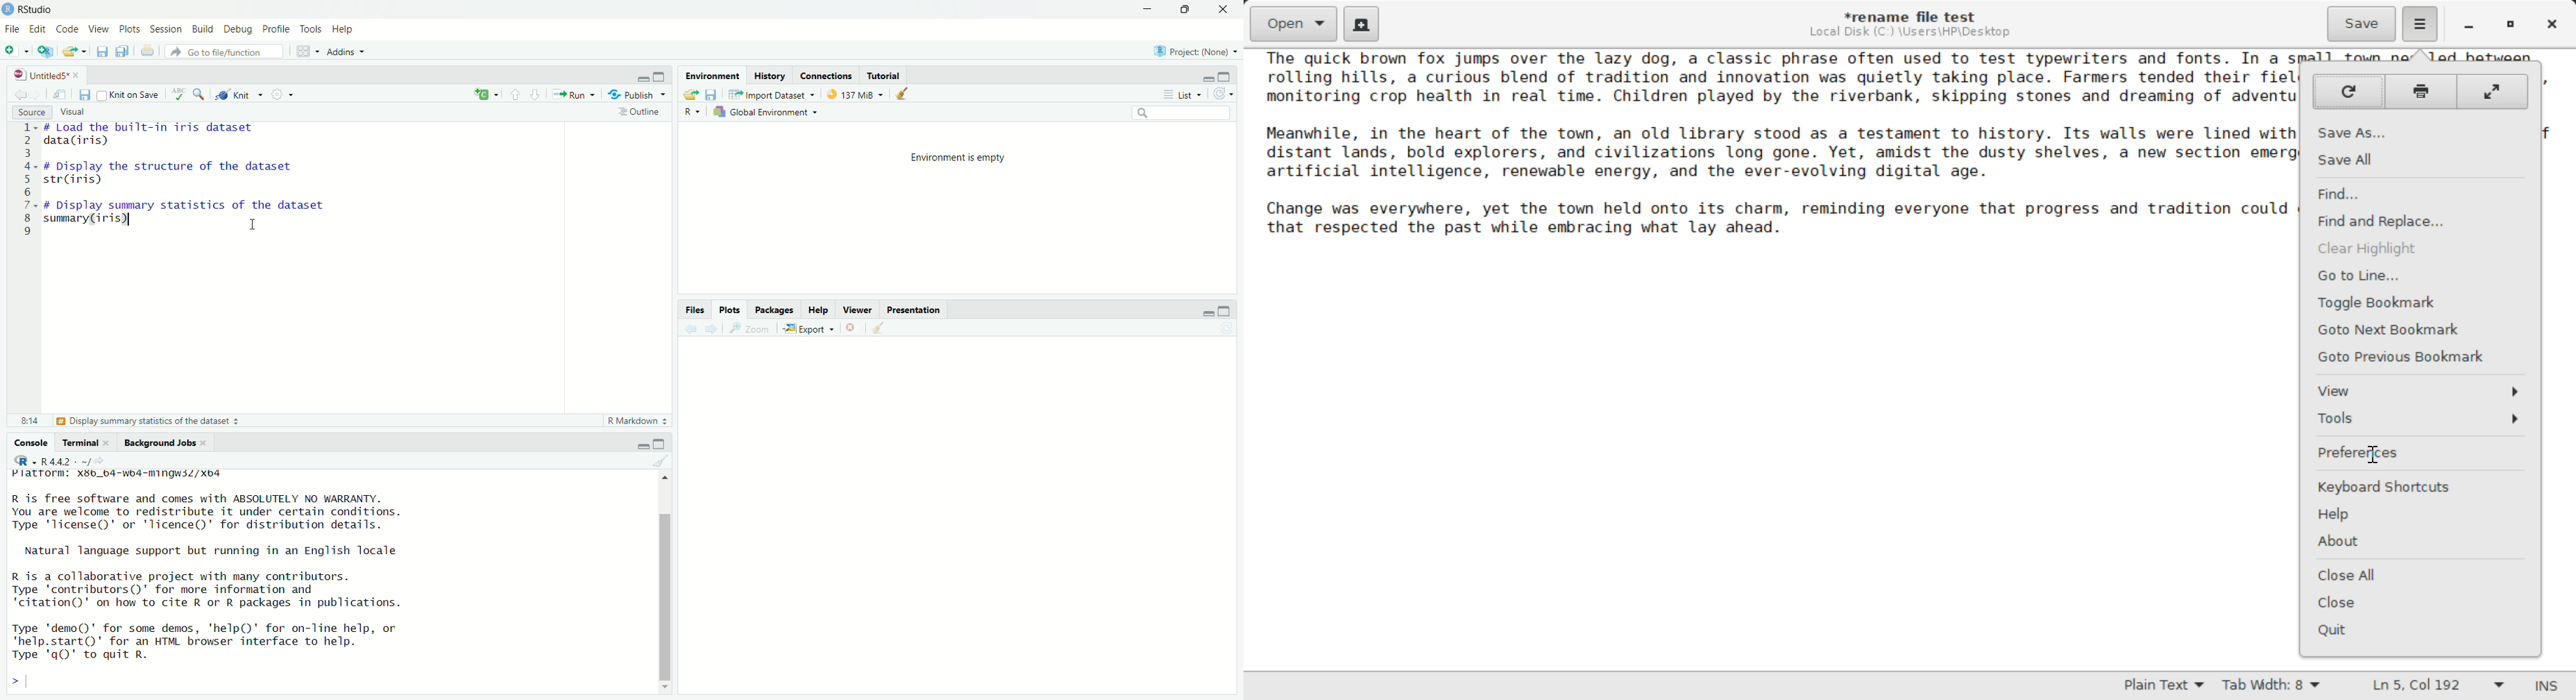 The height and width of the screenshot is (700, 2576). I want to click on Export, so click(806, 329).